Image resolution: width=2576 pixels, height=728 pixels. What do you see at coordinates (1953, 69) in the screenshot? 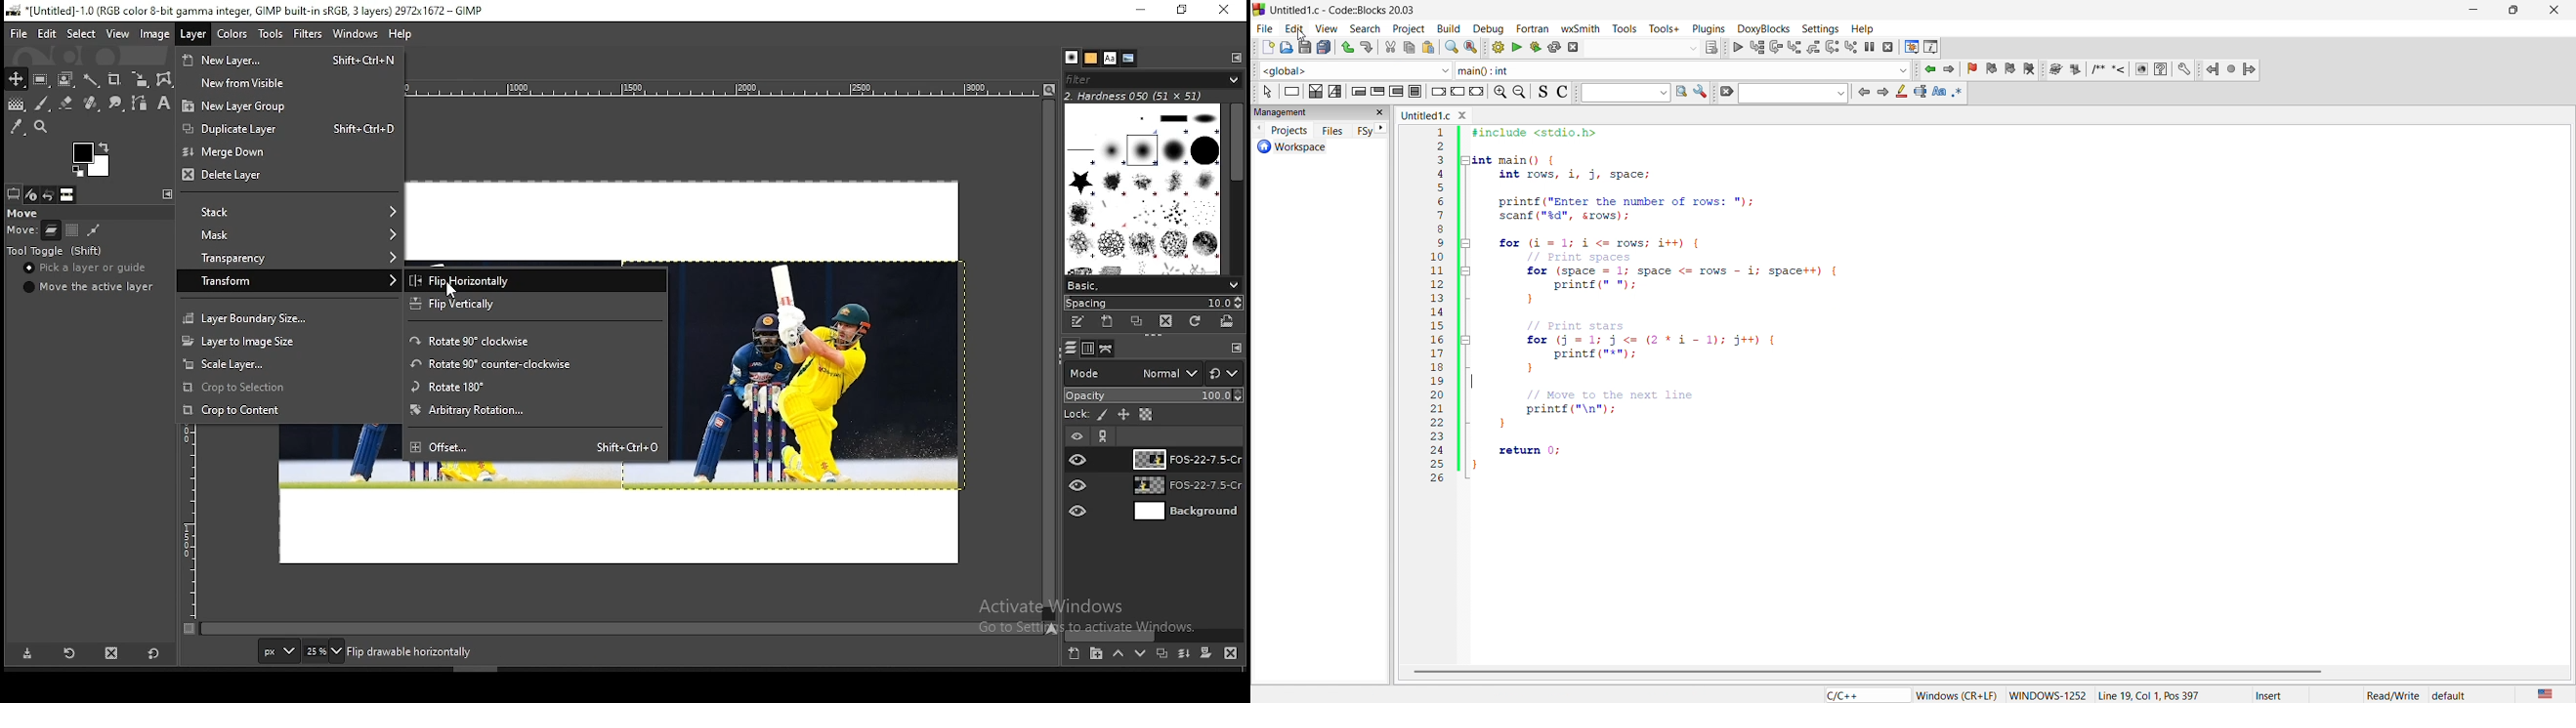
I see `jump forward` at bounding box center [1953, 69].